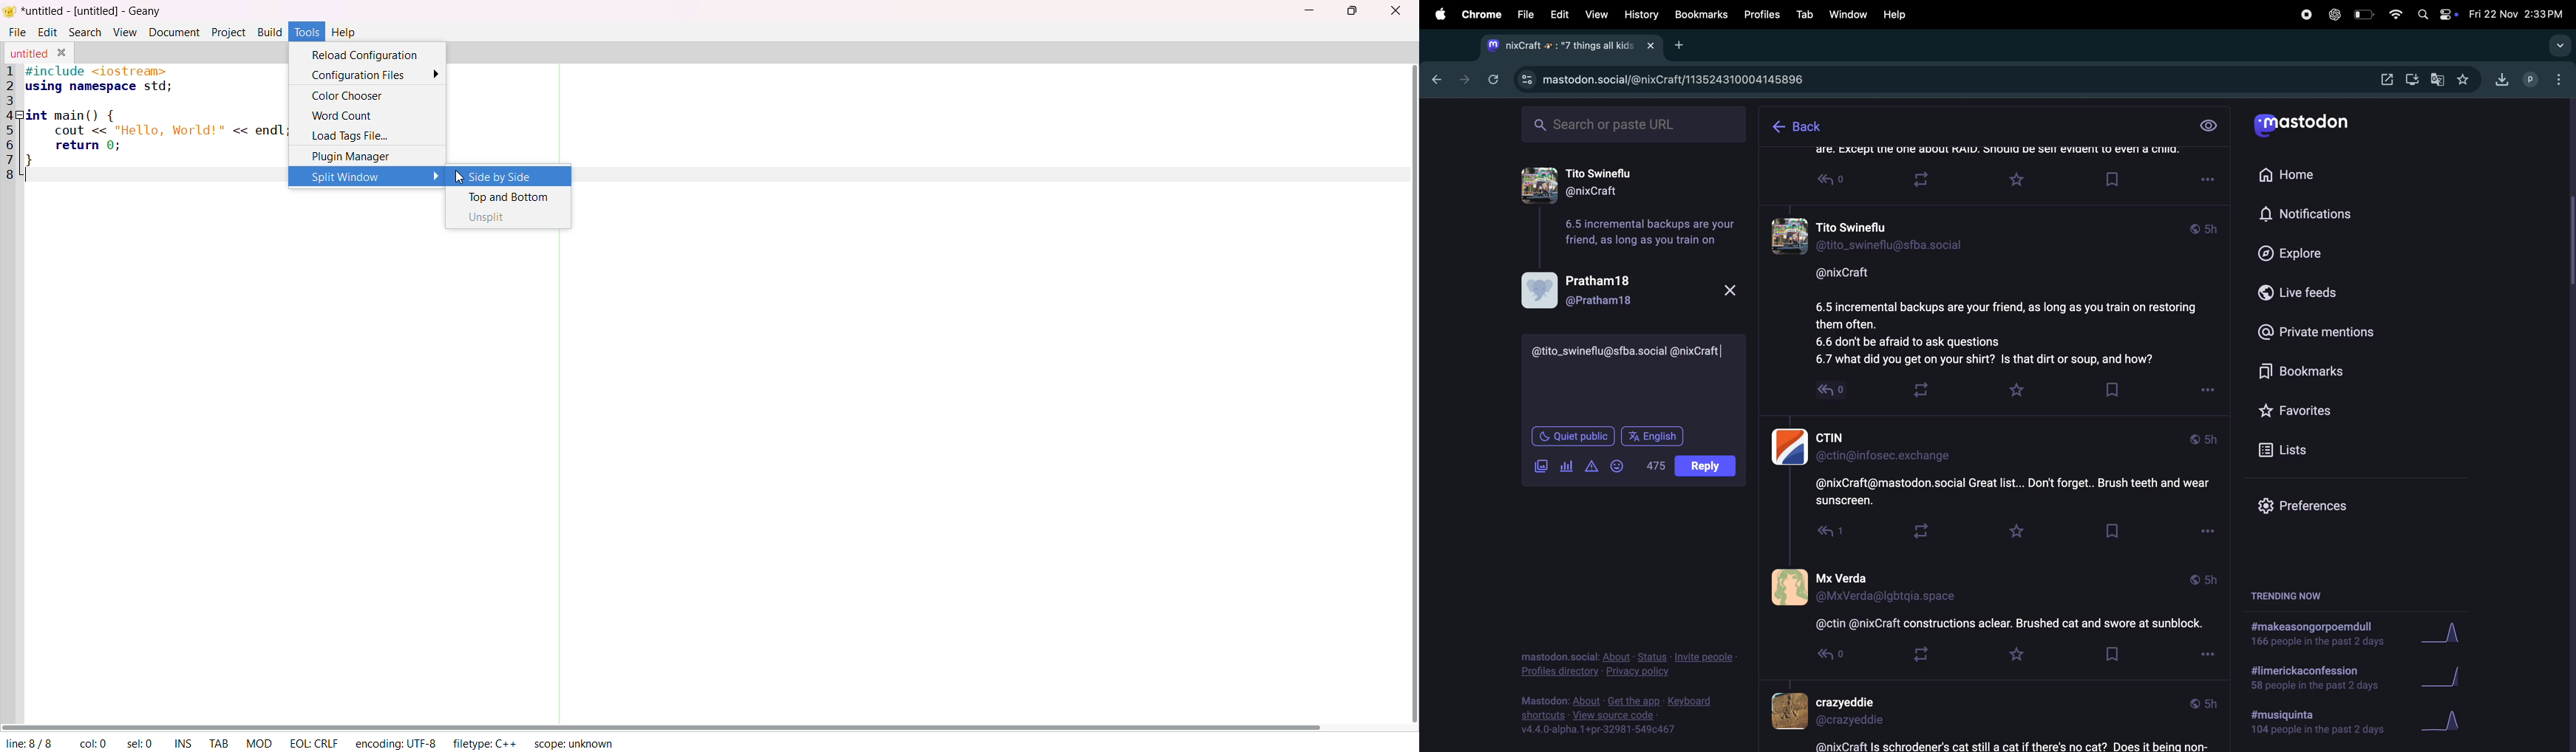 The height and width of the screenshot is (756, 2576). What do you see at coordinates (368, 53) in the screenshot?
I see `Reload Configuration` at bounding box center [368, 53].